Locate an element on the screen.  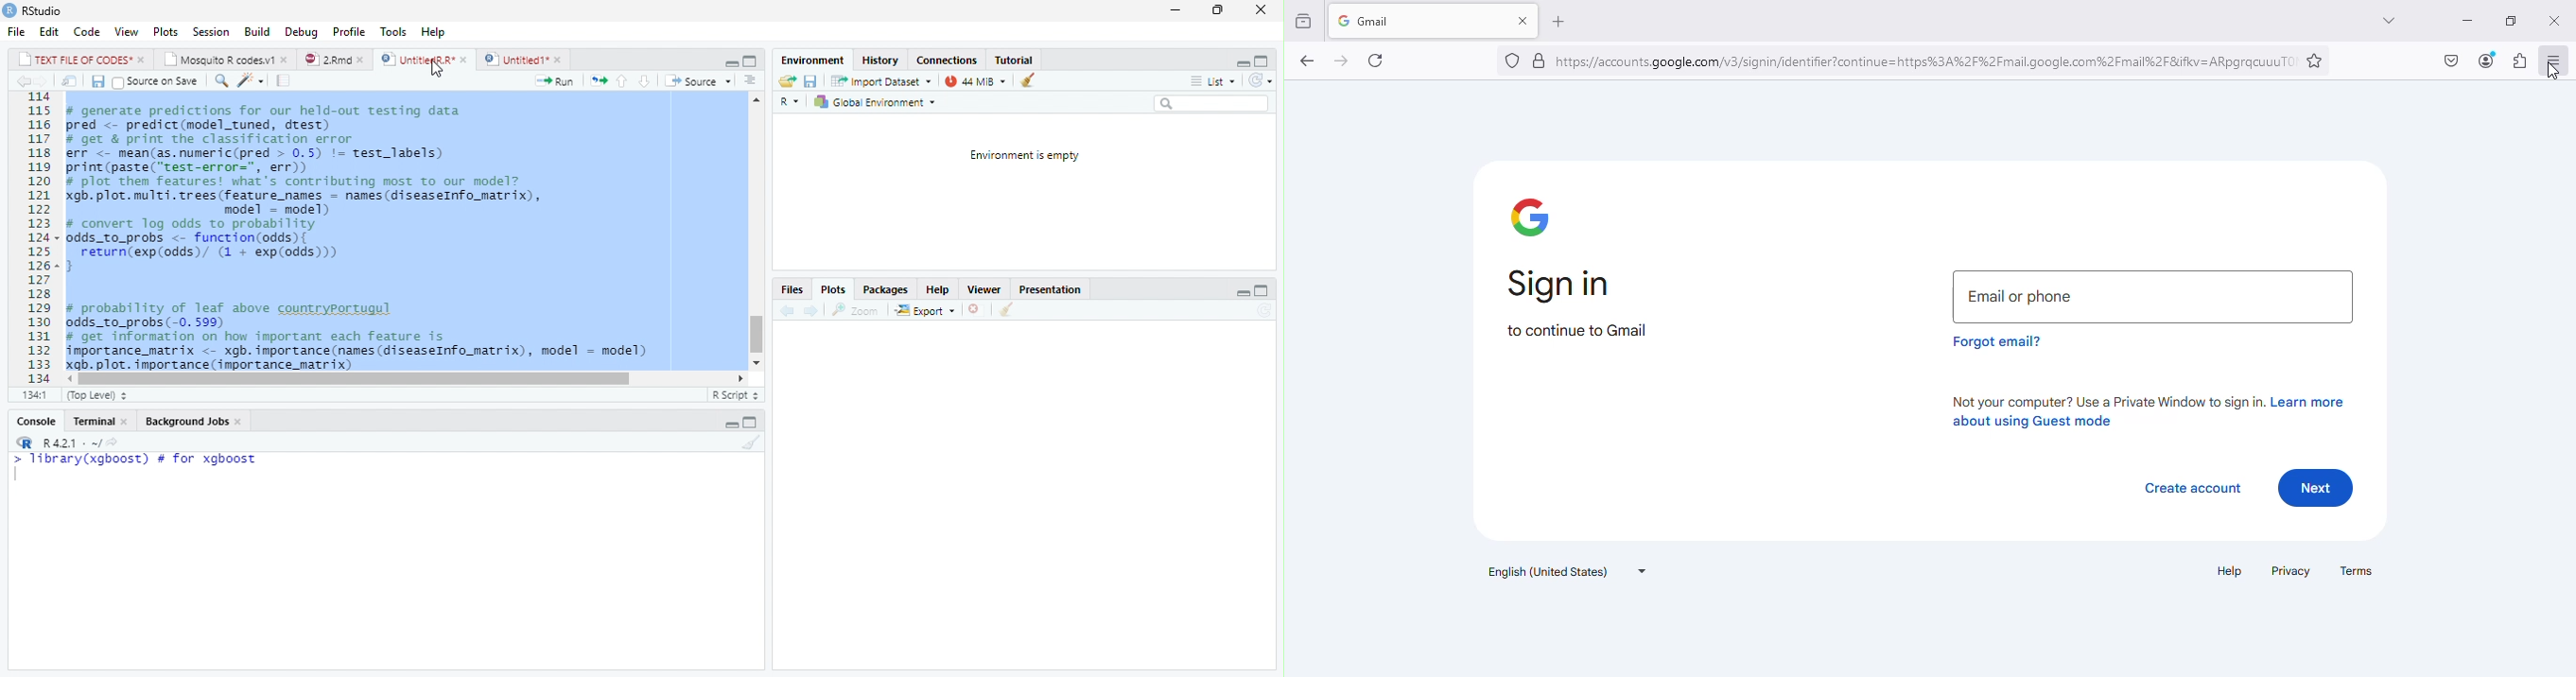
Find/Replace is located at coordinates (219, 80).